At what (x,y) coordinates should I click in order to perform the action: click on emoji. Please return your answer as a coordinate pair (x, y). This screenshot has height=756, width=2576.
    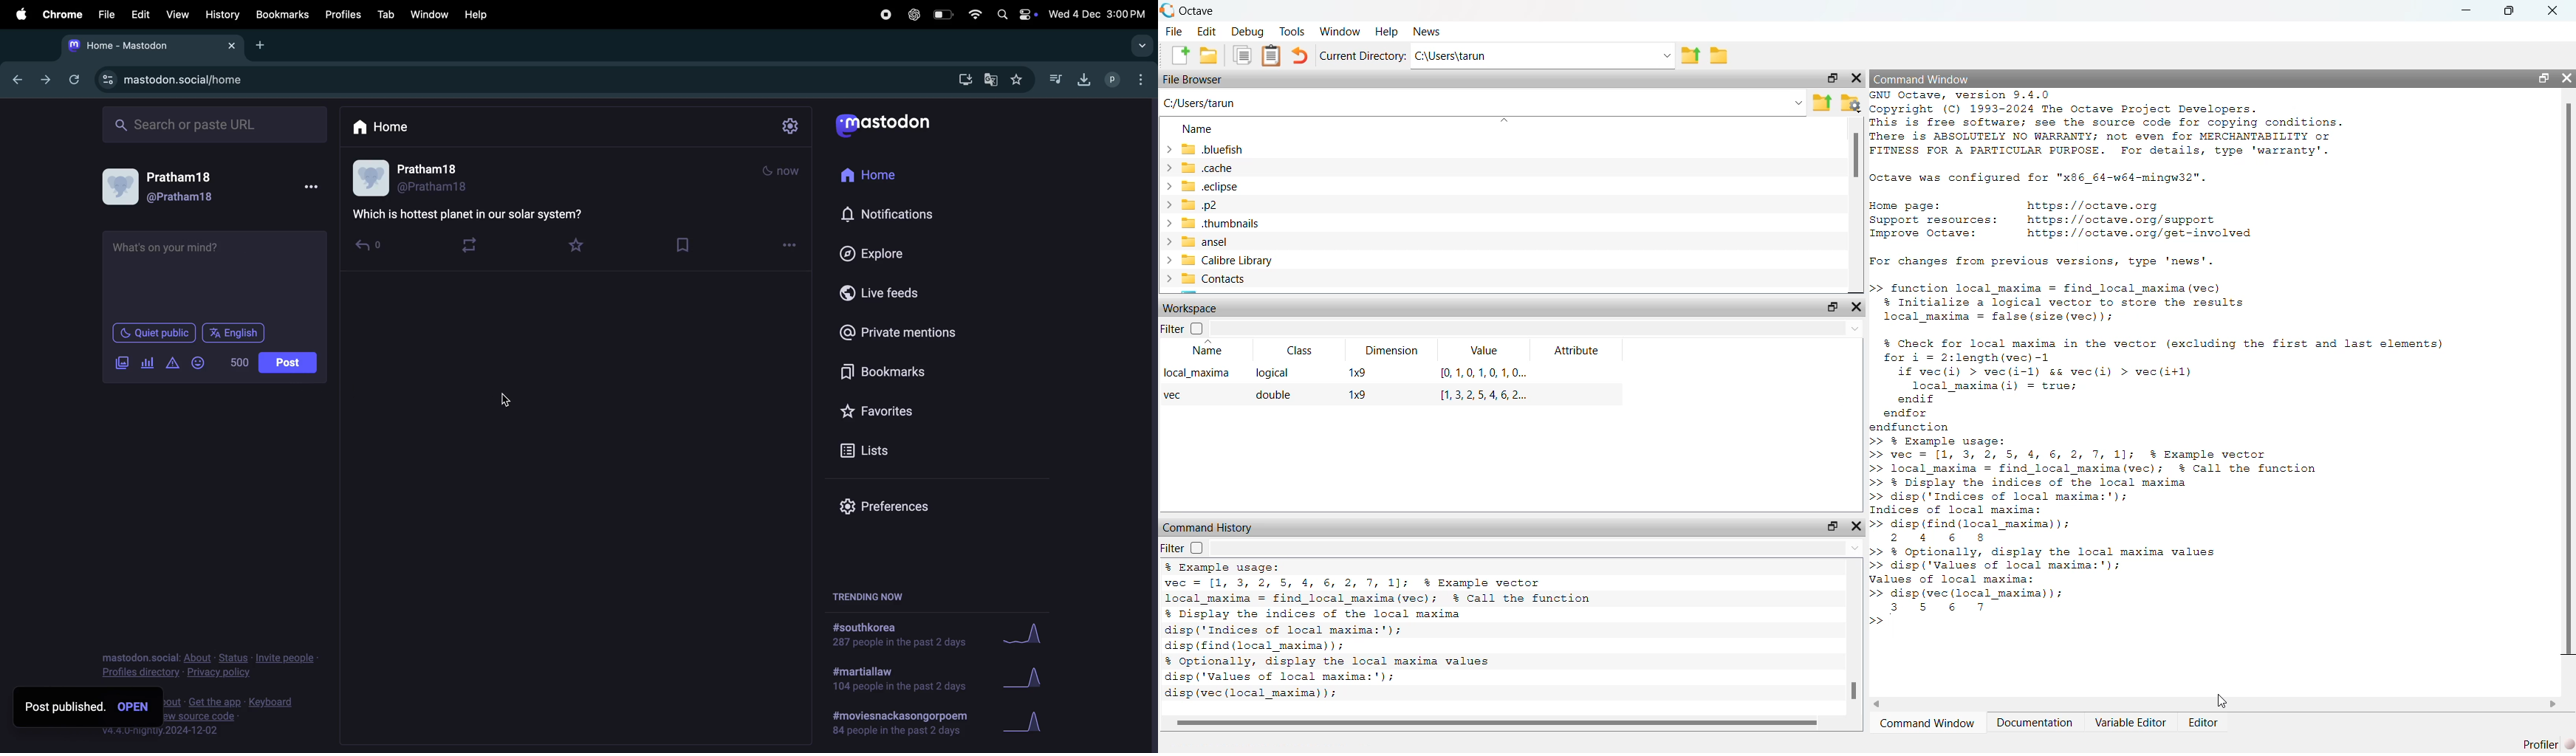
    Looking at the image, I should click on (201, 363).